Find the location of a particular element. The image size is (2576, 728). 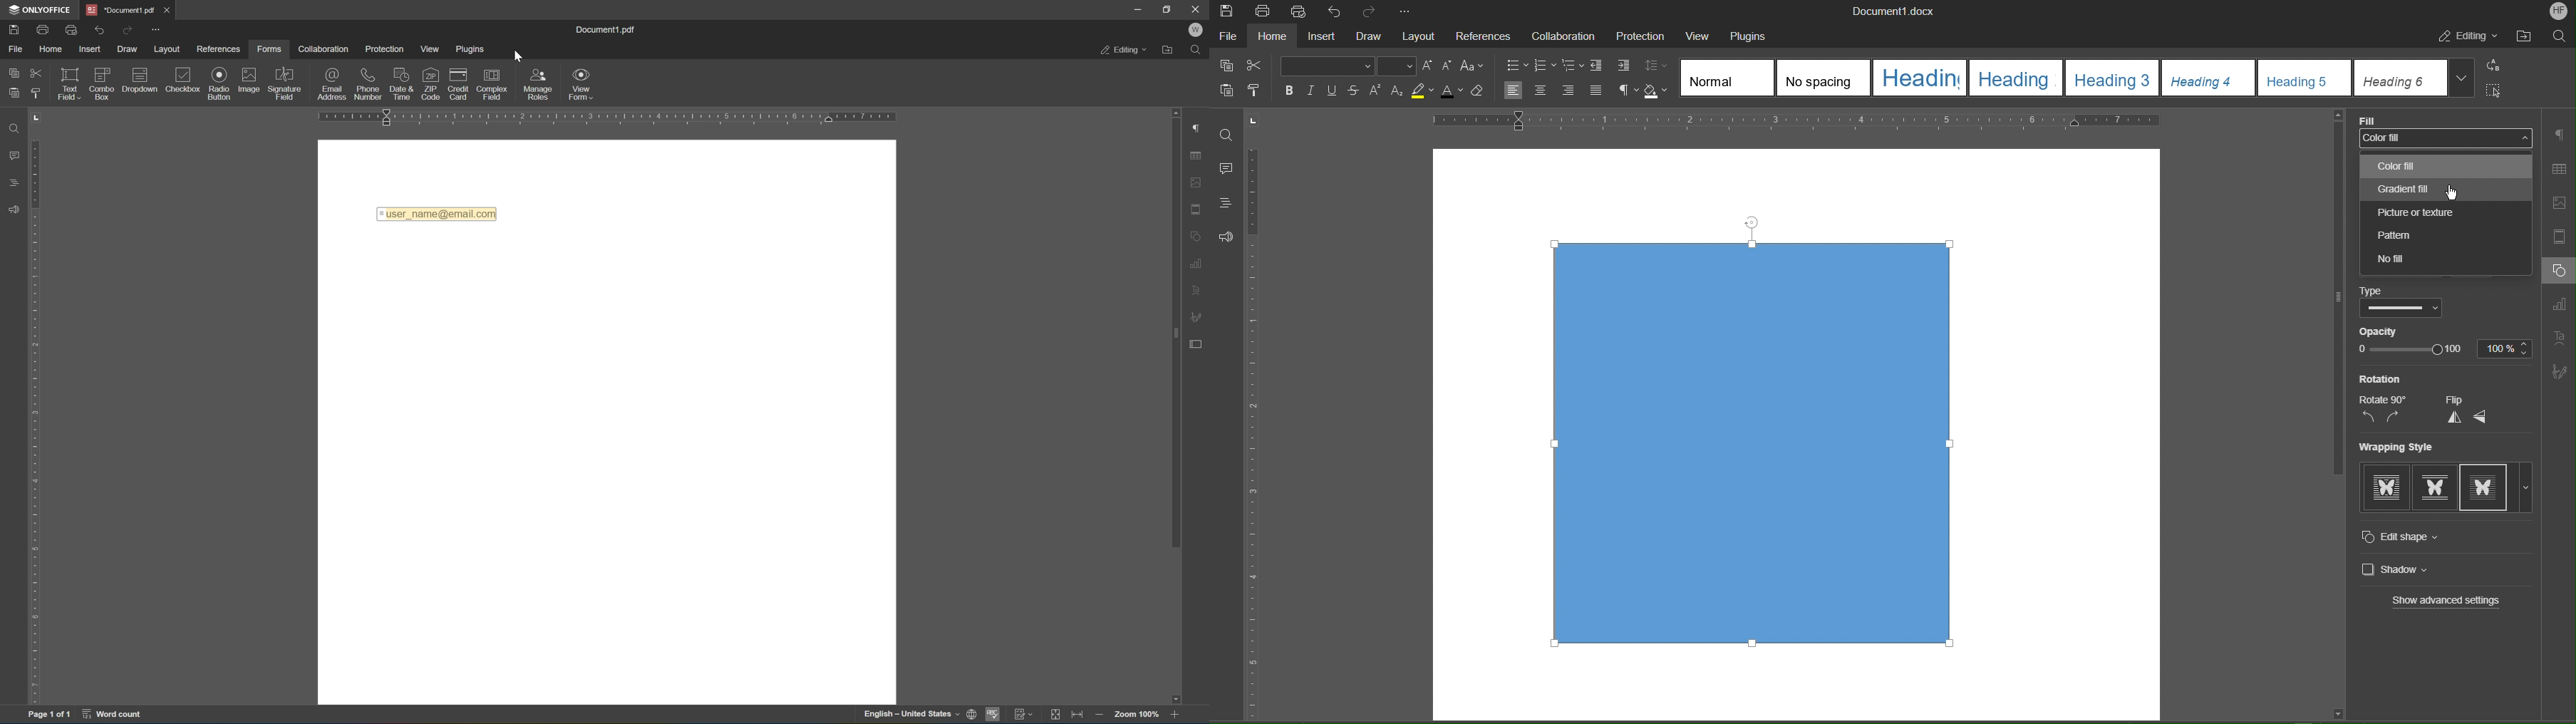

Collaboration is located at coordinates (1565, 35).